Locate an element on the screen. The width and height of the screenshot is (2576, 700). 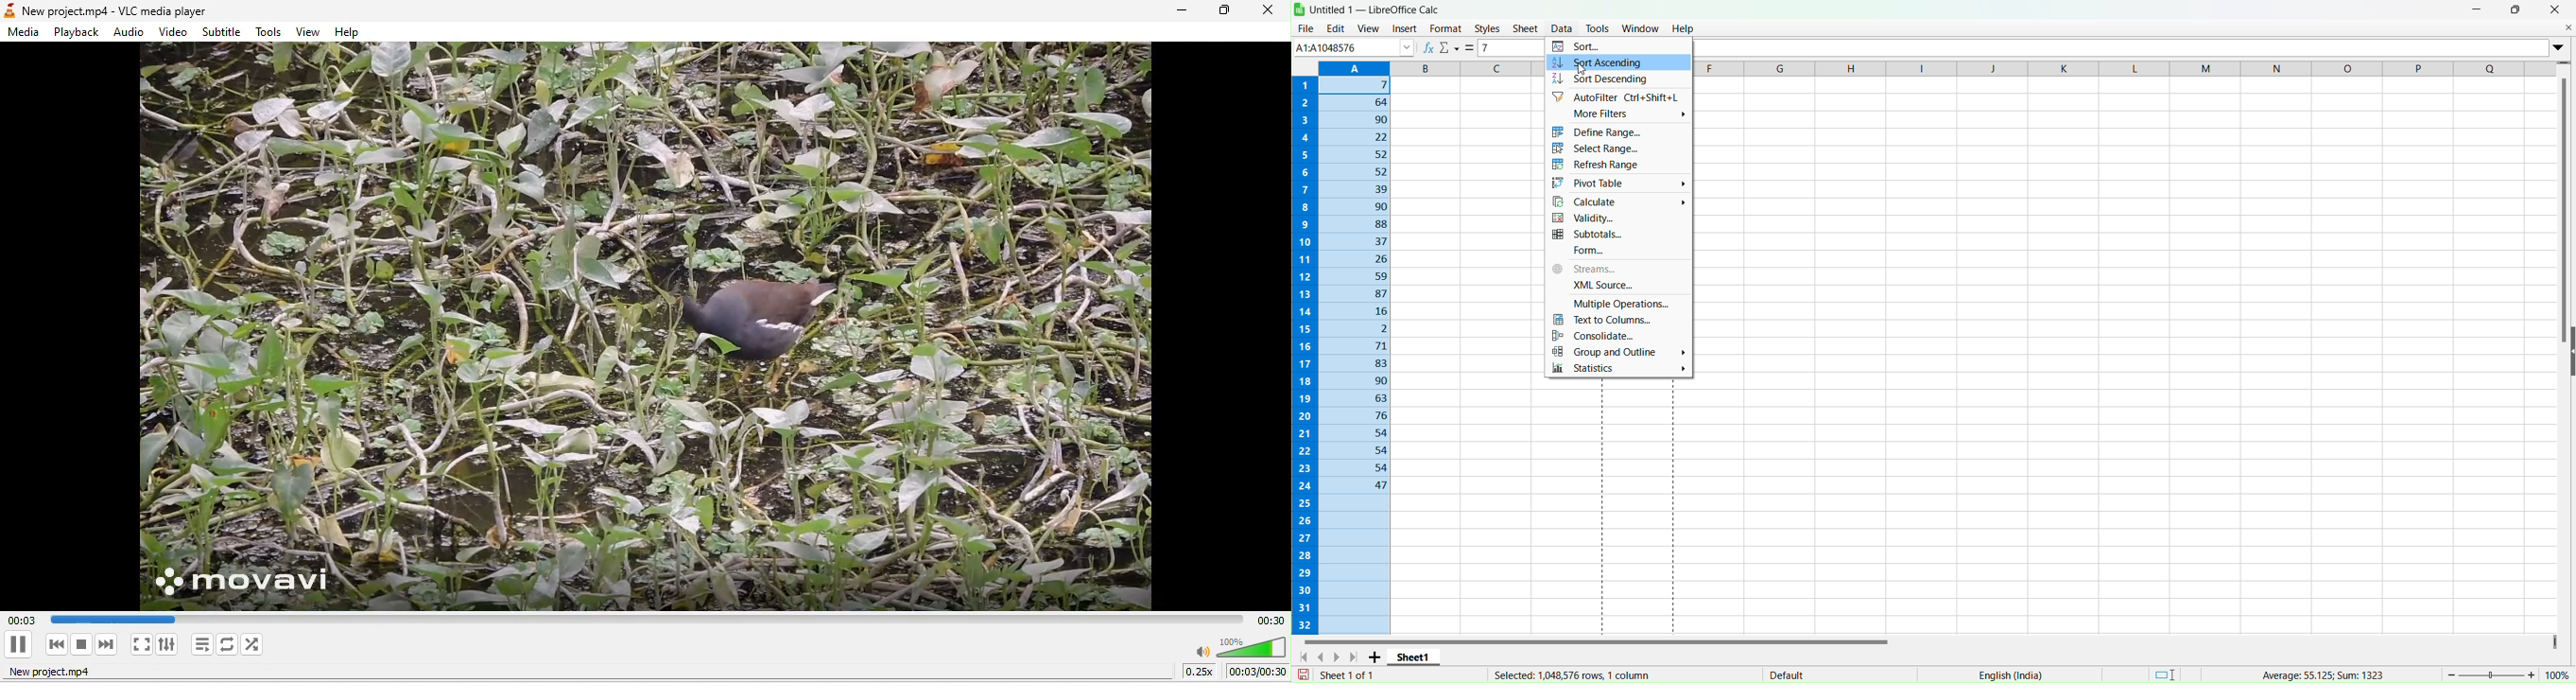
Format is located at coordinates (1446, 28).